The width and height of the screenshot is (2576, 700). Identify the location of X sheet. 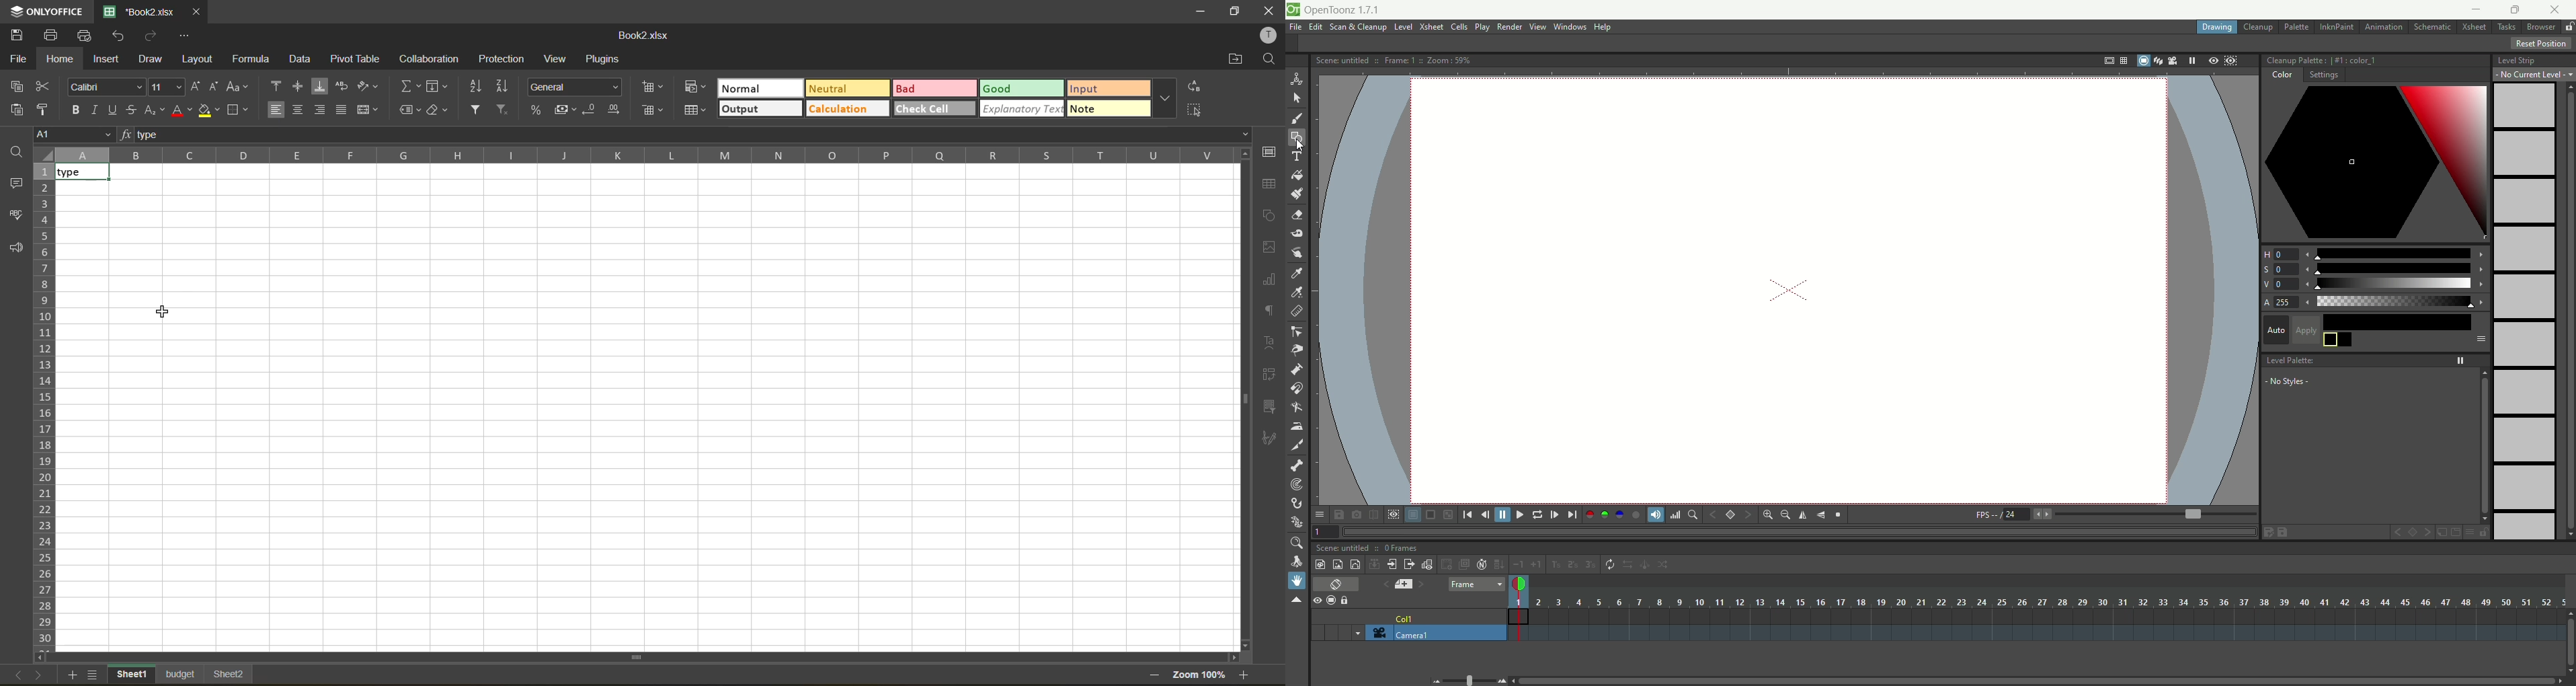
(1433, 27).